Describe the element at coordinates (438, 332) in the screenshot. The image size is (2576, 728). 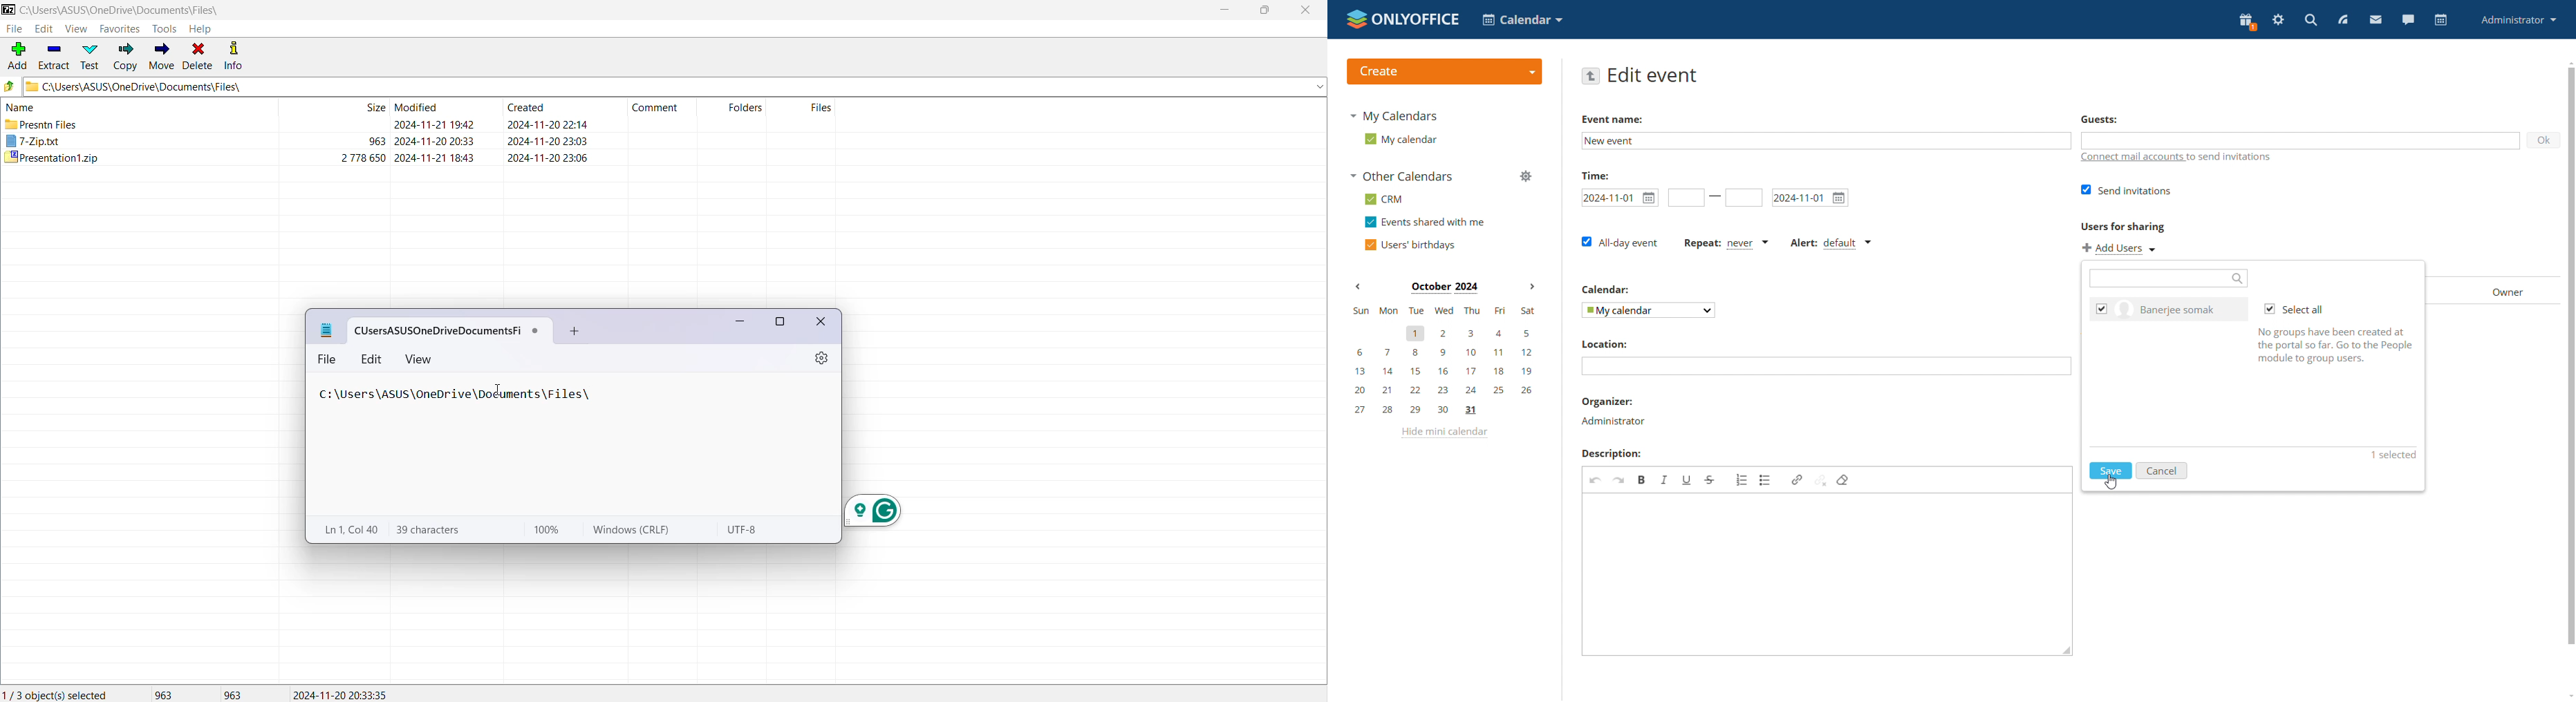
I see `New Note Filename` at that location.